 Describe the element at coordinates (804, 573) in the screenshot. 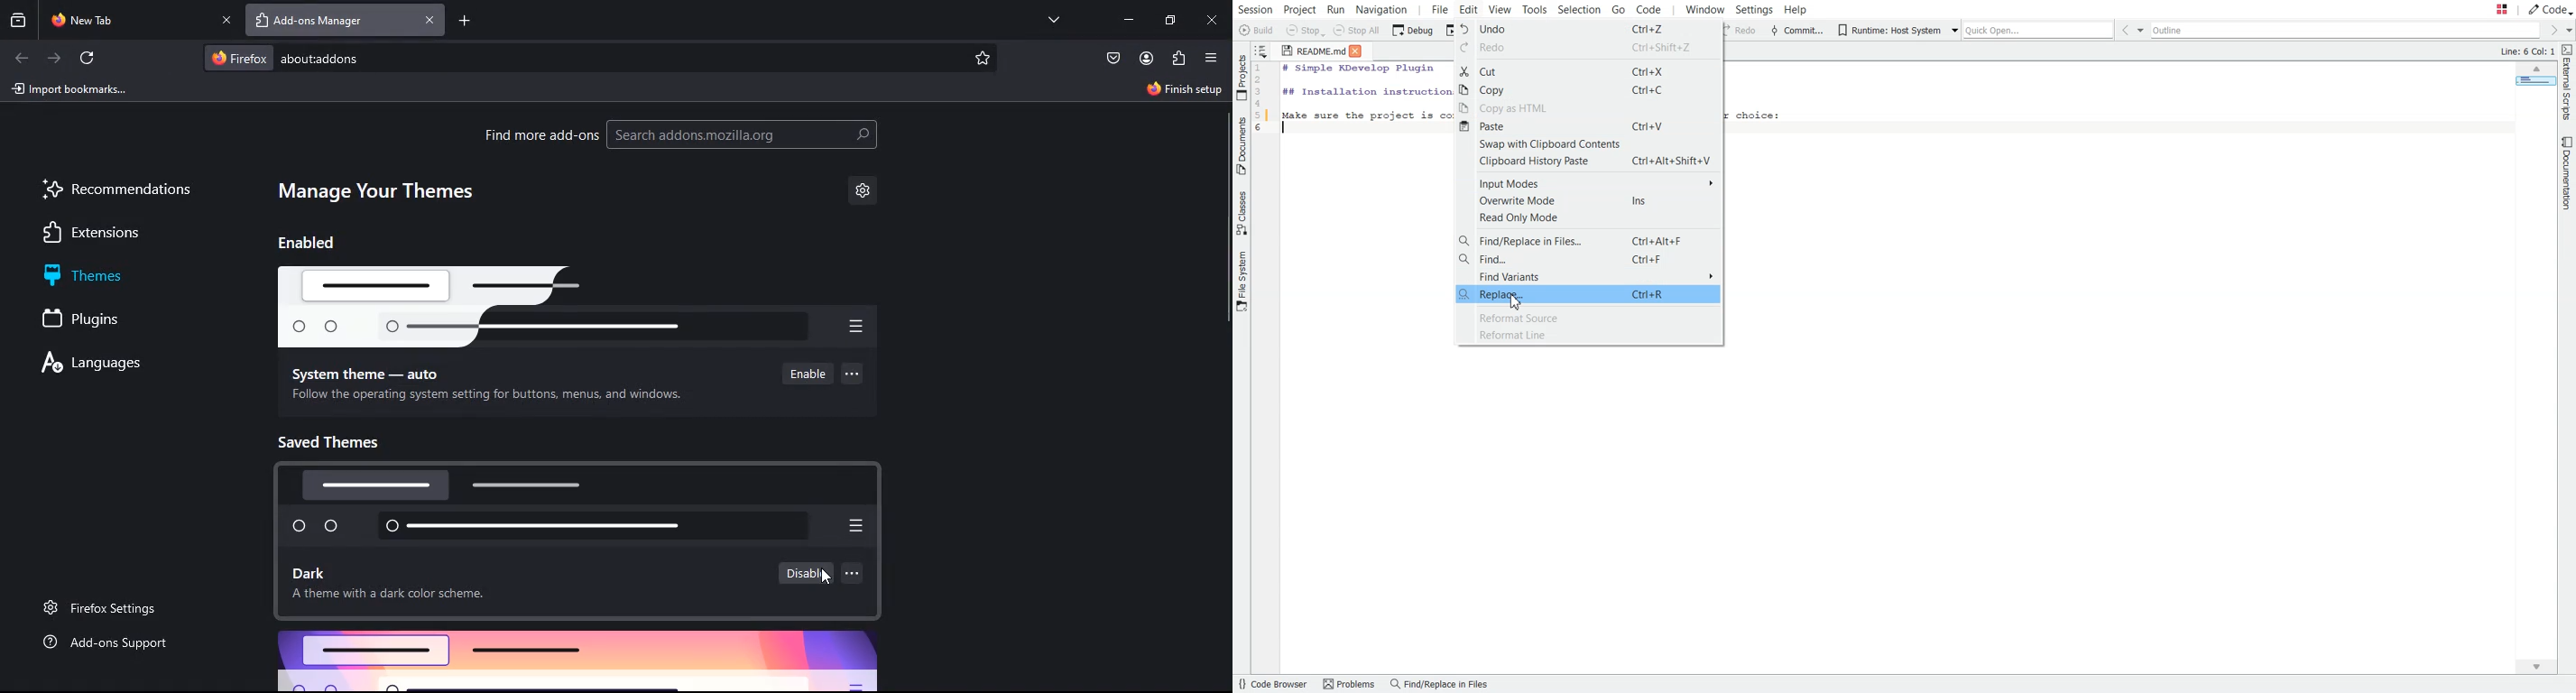

I see `disable` at that location.